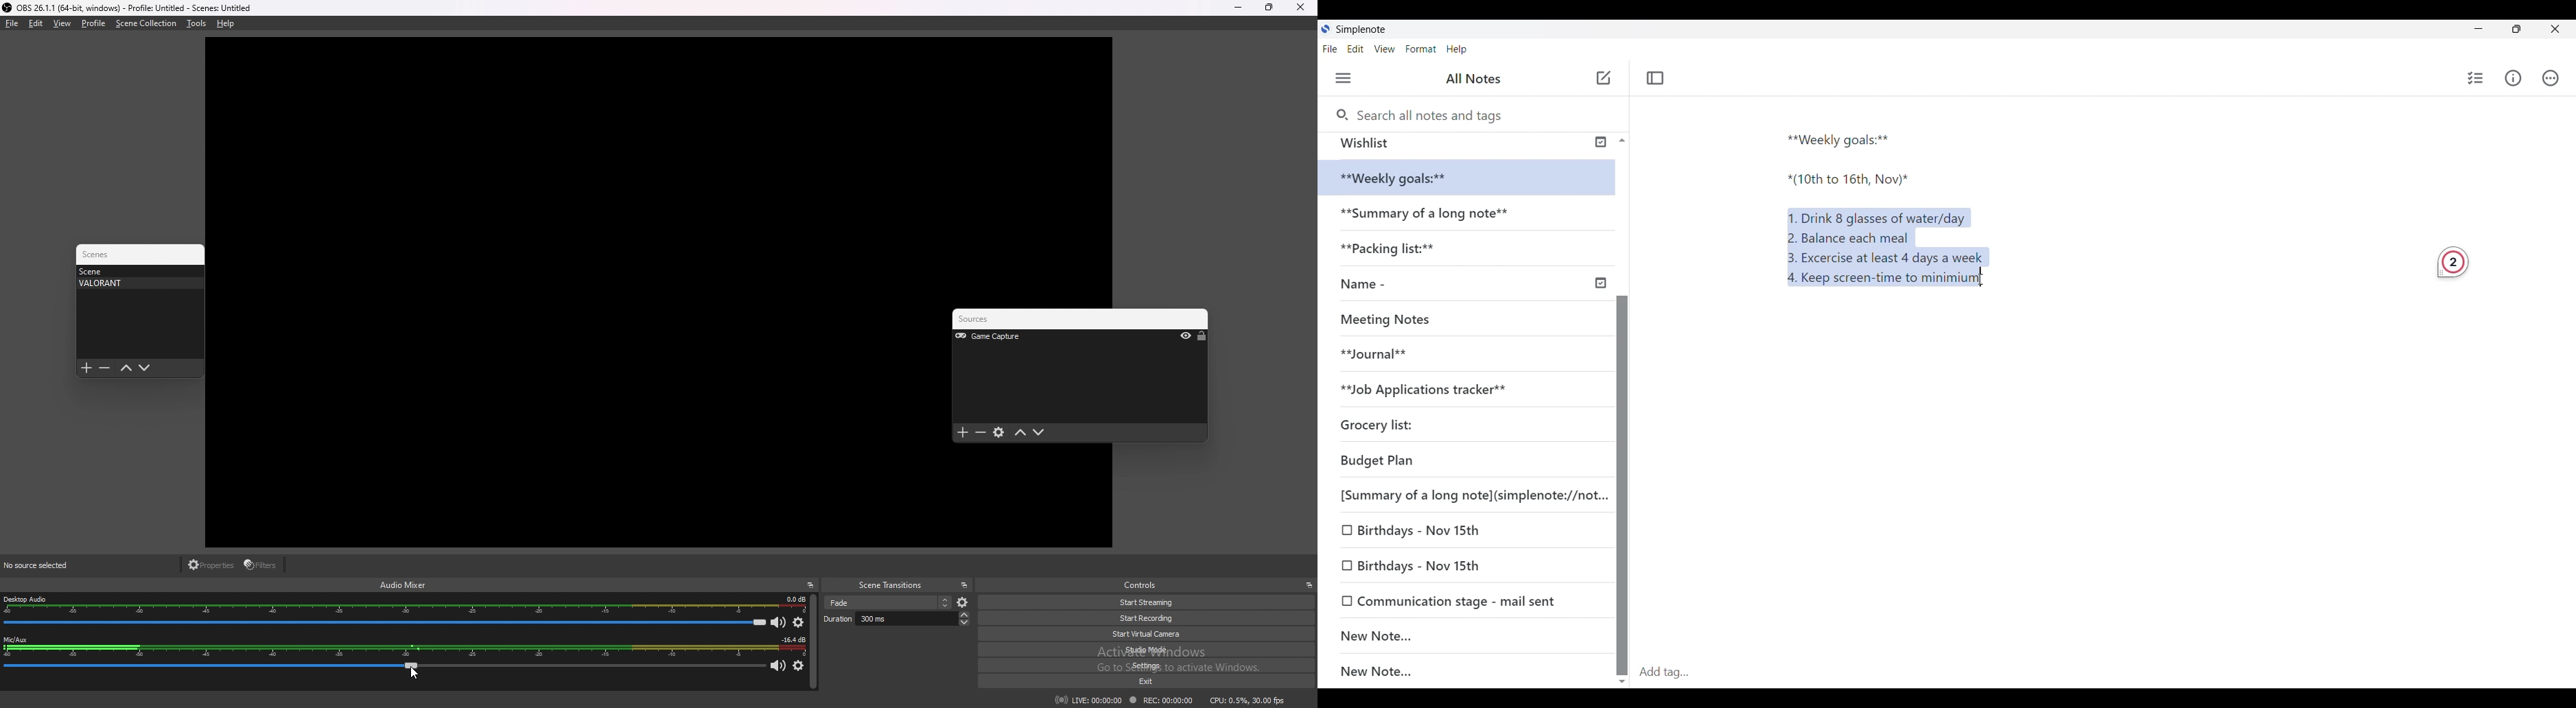 This screenshot has height=728, width=2576. I want to click on **Weekly goals:**, so click(1403, 178).